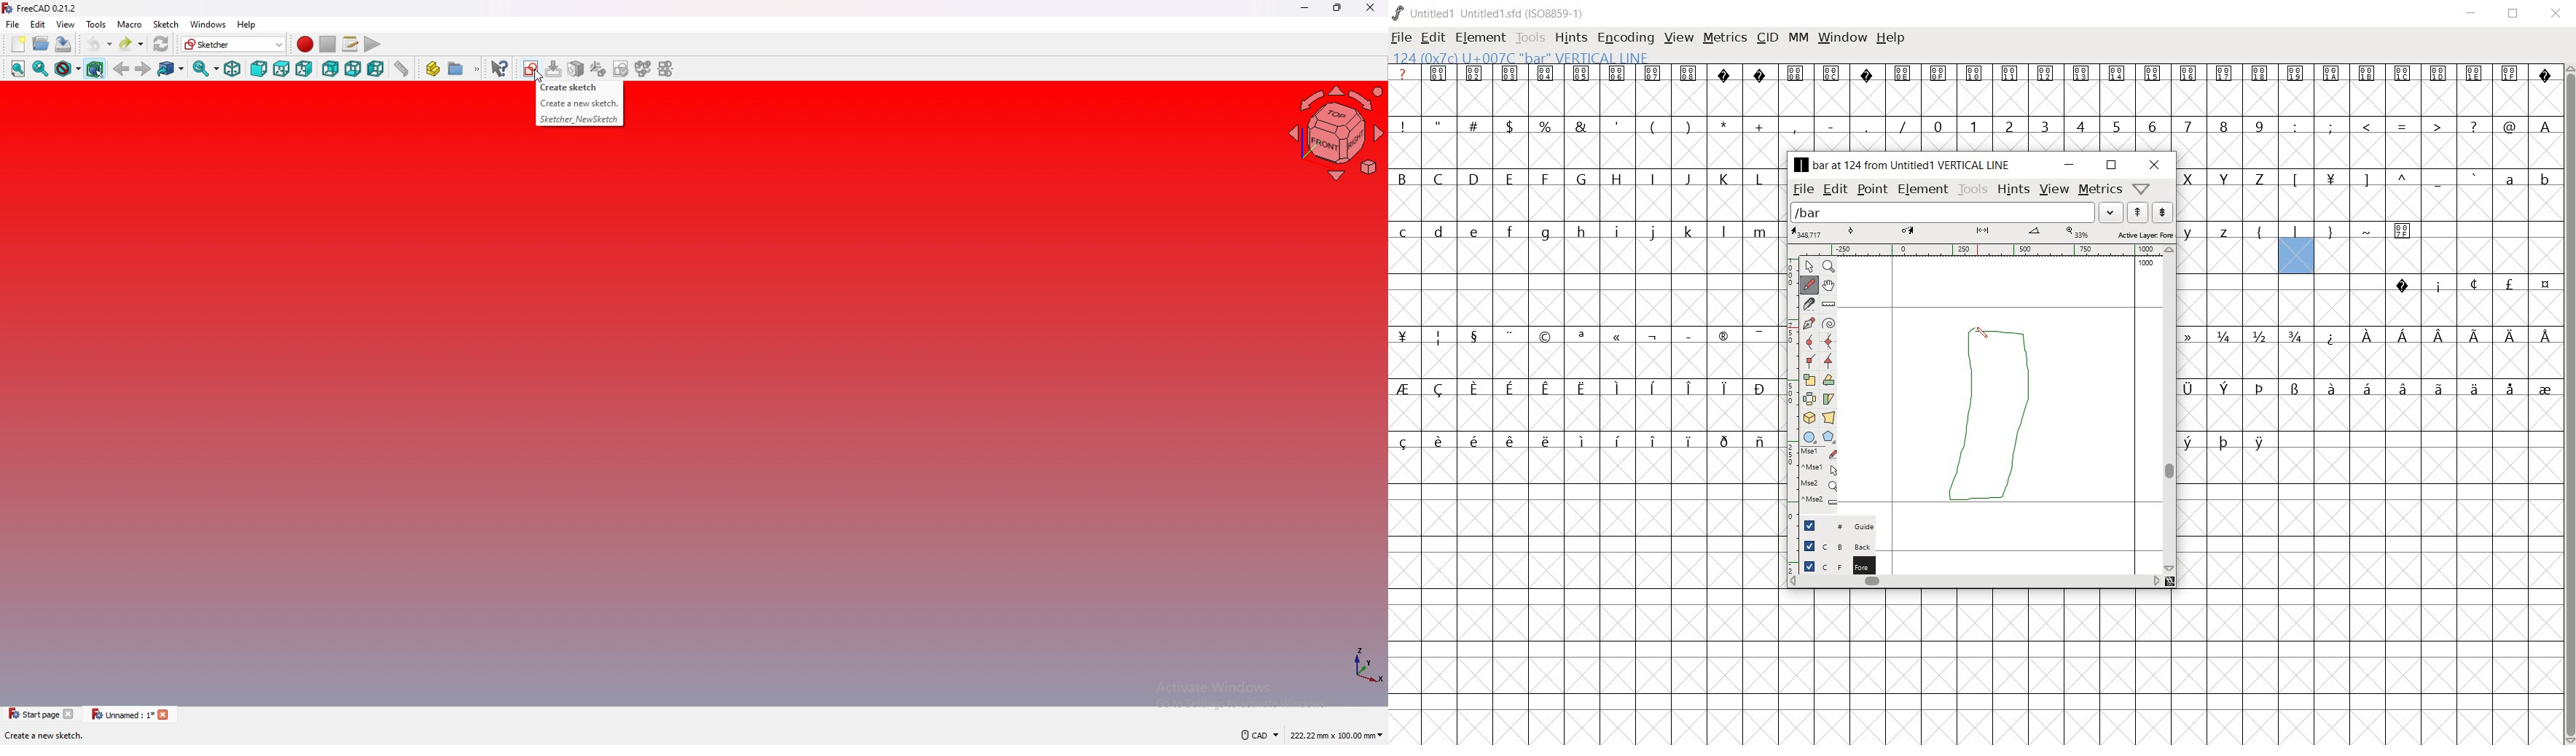 This screenshot has width=2576, height=756. I want to click on stop macro, so click(327, 43).